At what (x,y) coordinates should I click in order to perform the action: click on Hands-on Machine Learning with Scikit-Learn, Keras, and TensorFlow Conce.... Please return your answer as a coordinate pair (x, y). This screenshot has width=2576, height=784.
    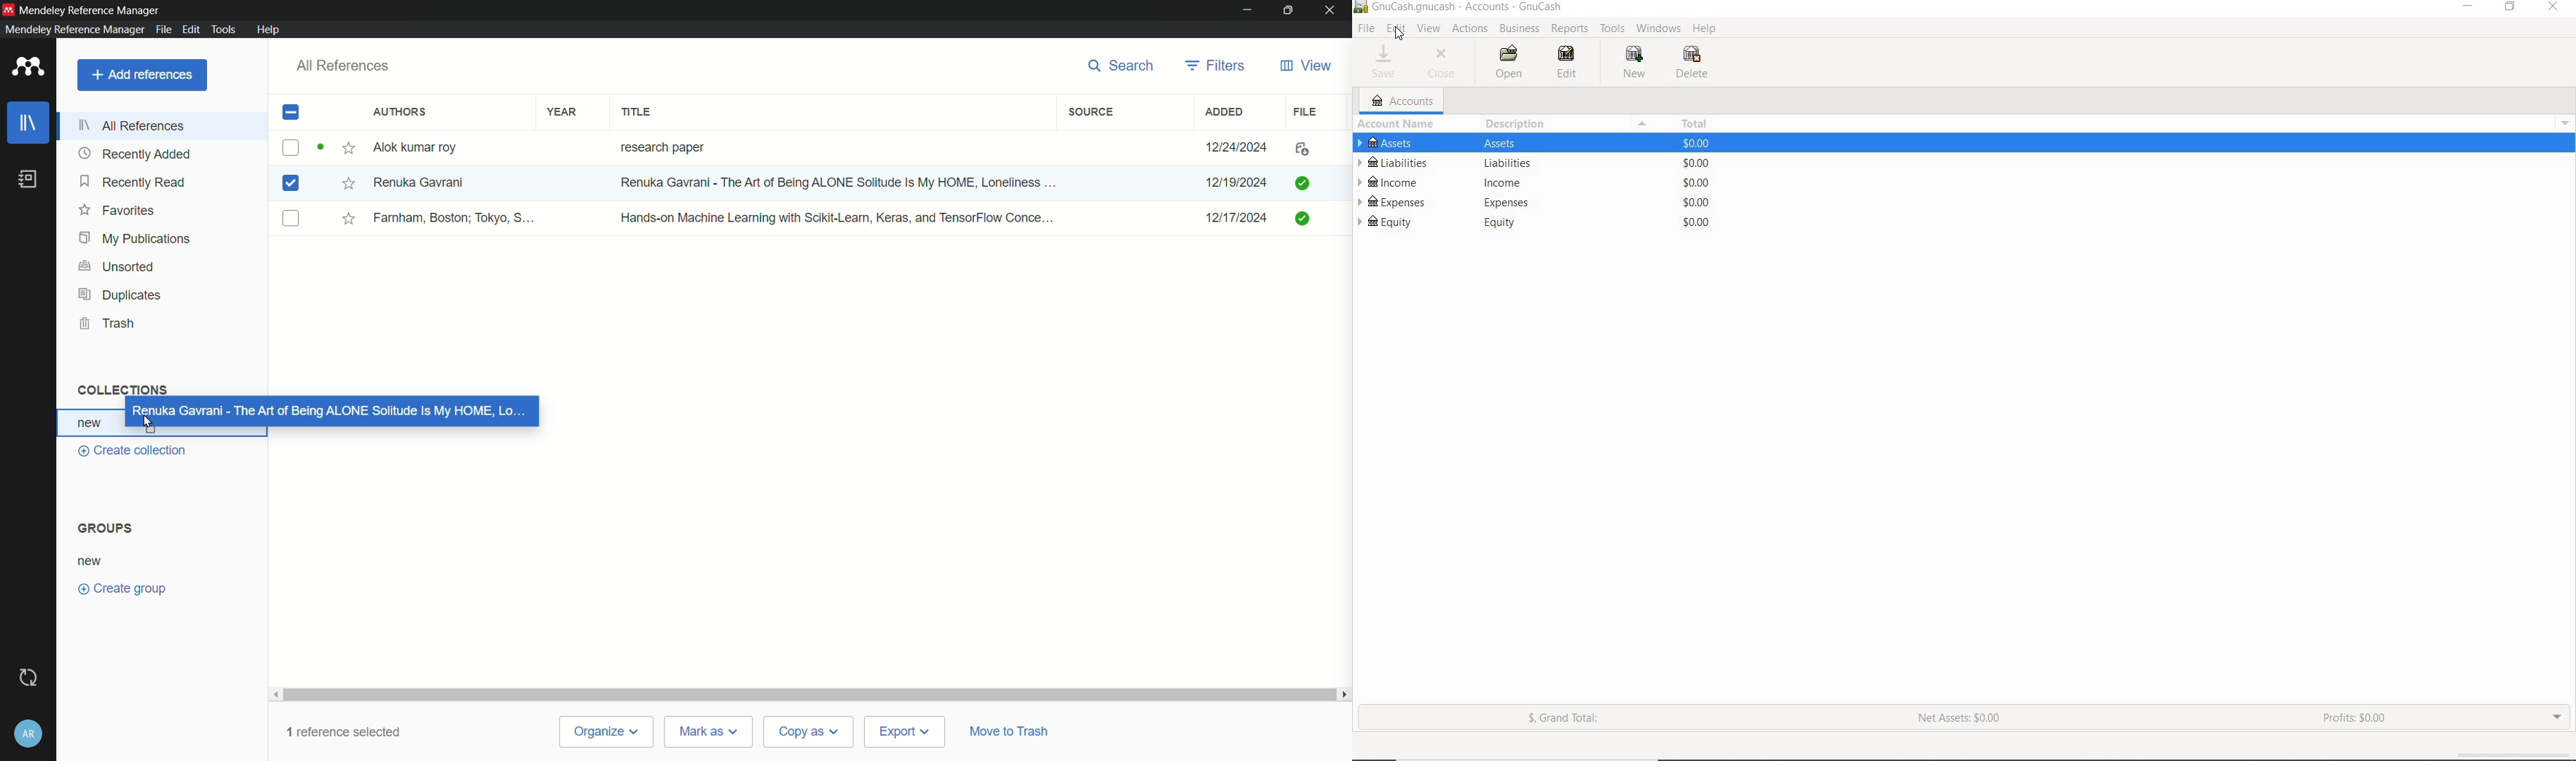
    Looking at the image, I should click on (840, 218).